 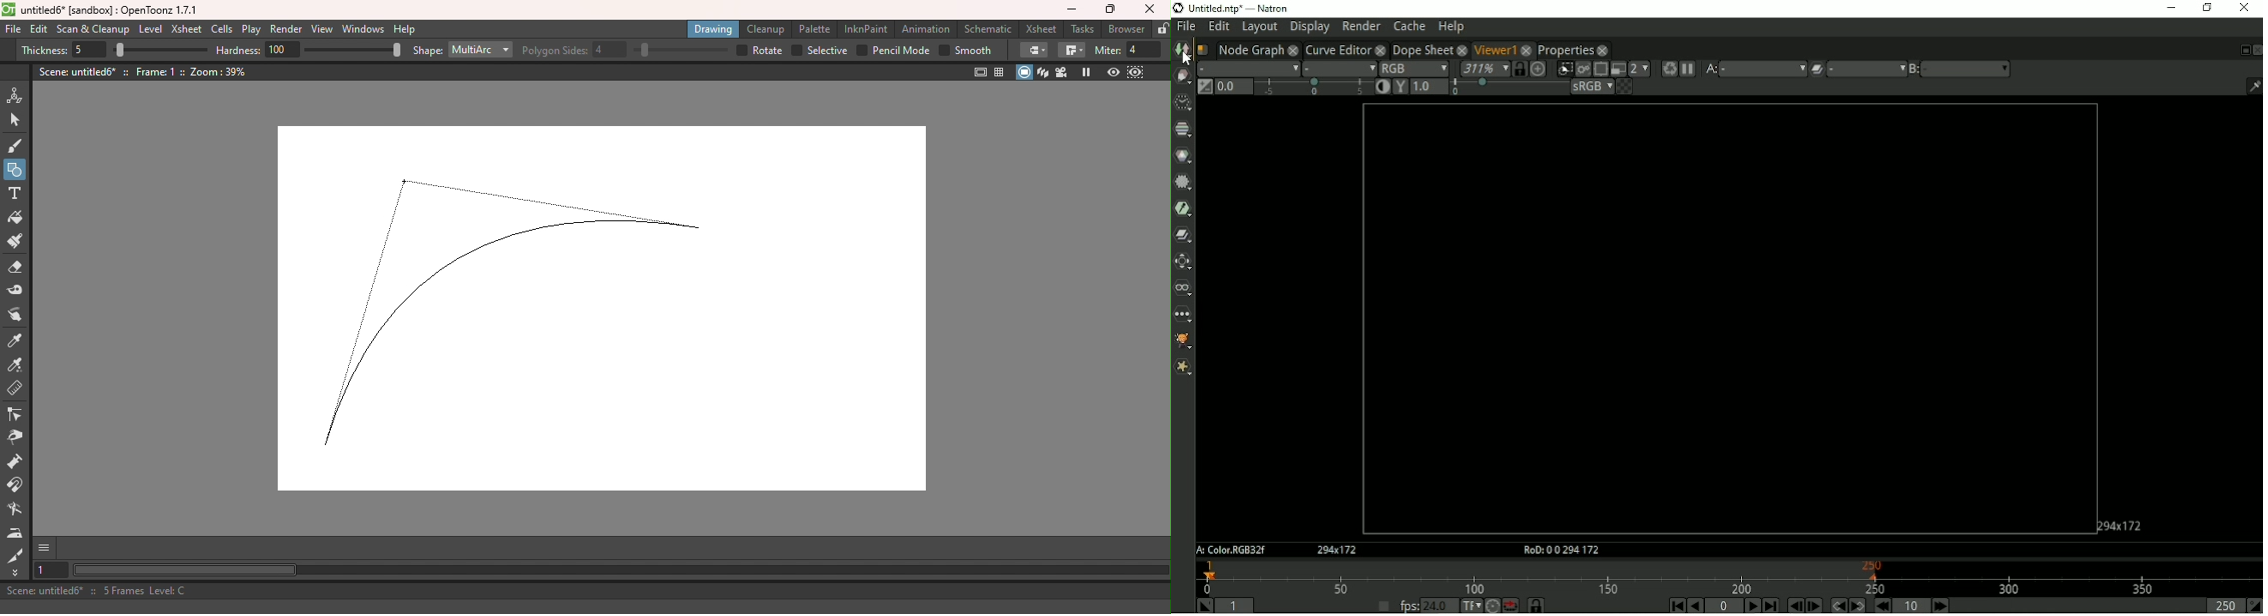 What do you see at coordinates (322, 29) in the screenshot?
I see `View` at bounding box center [322, 29].